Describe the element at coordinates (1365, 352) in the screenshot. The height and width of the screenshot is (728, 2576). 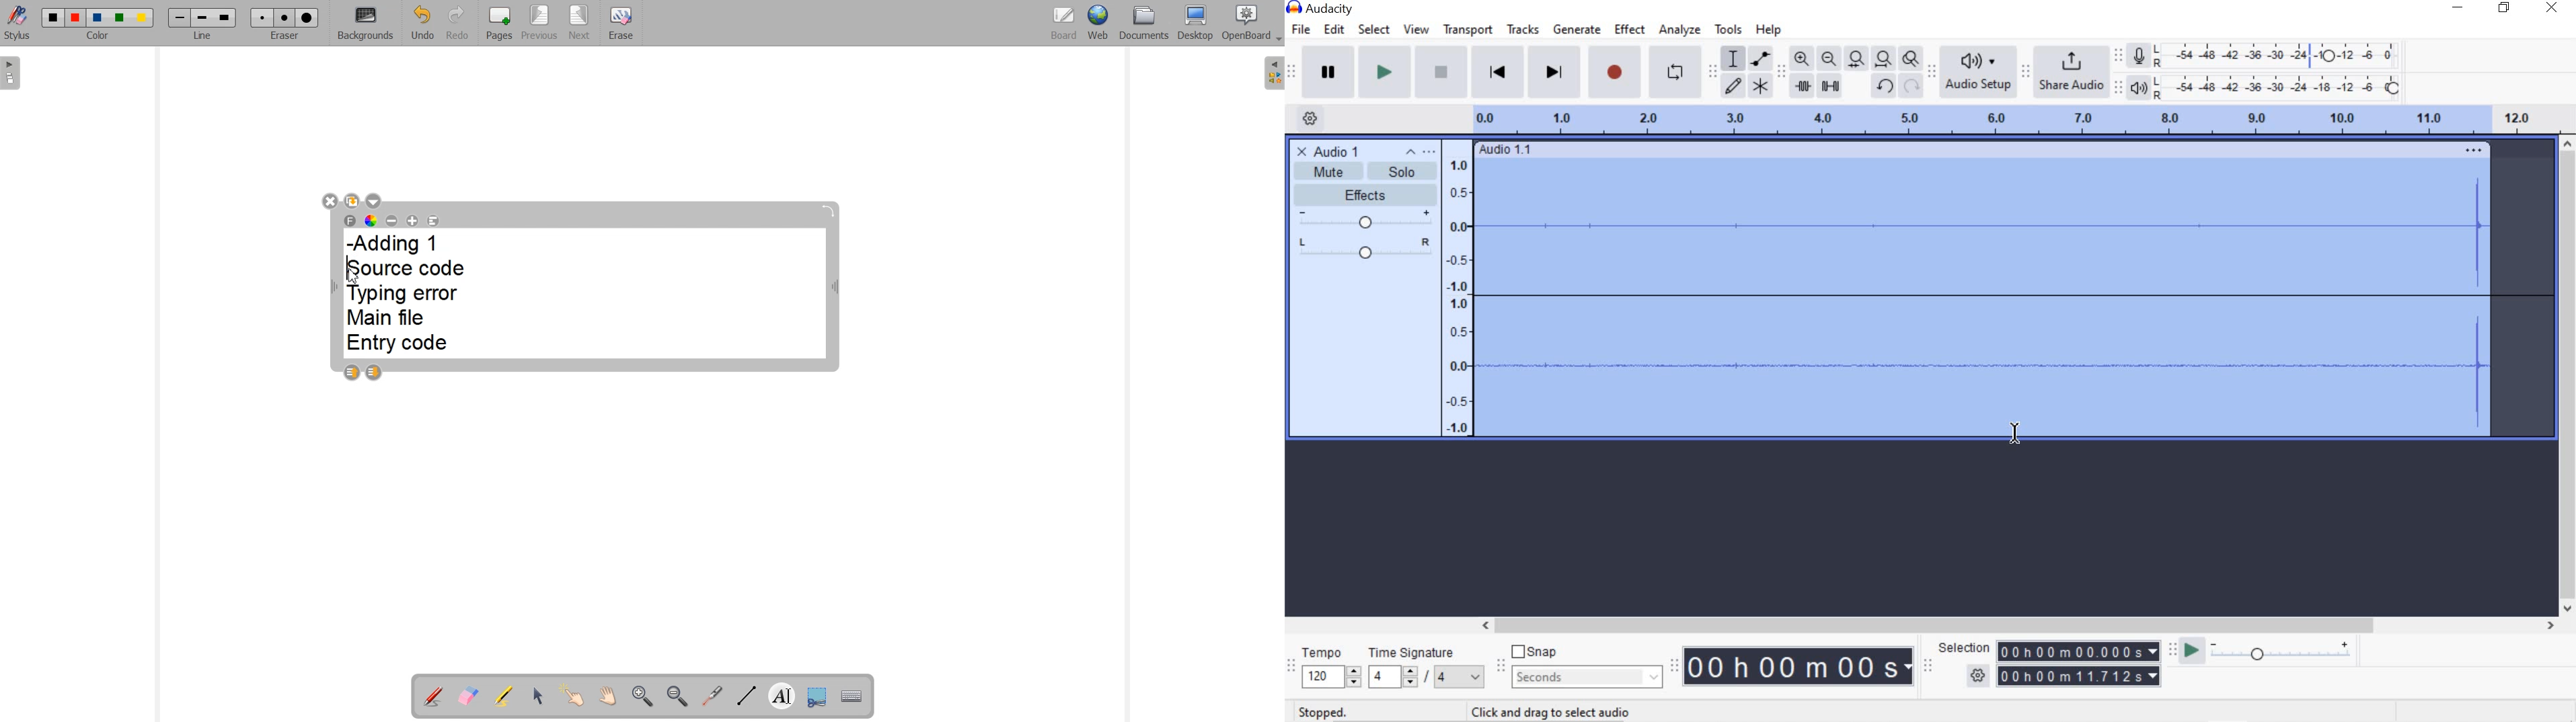
I see `Select or Deselect Track` at that location.